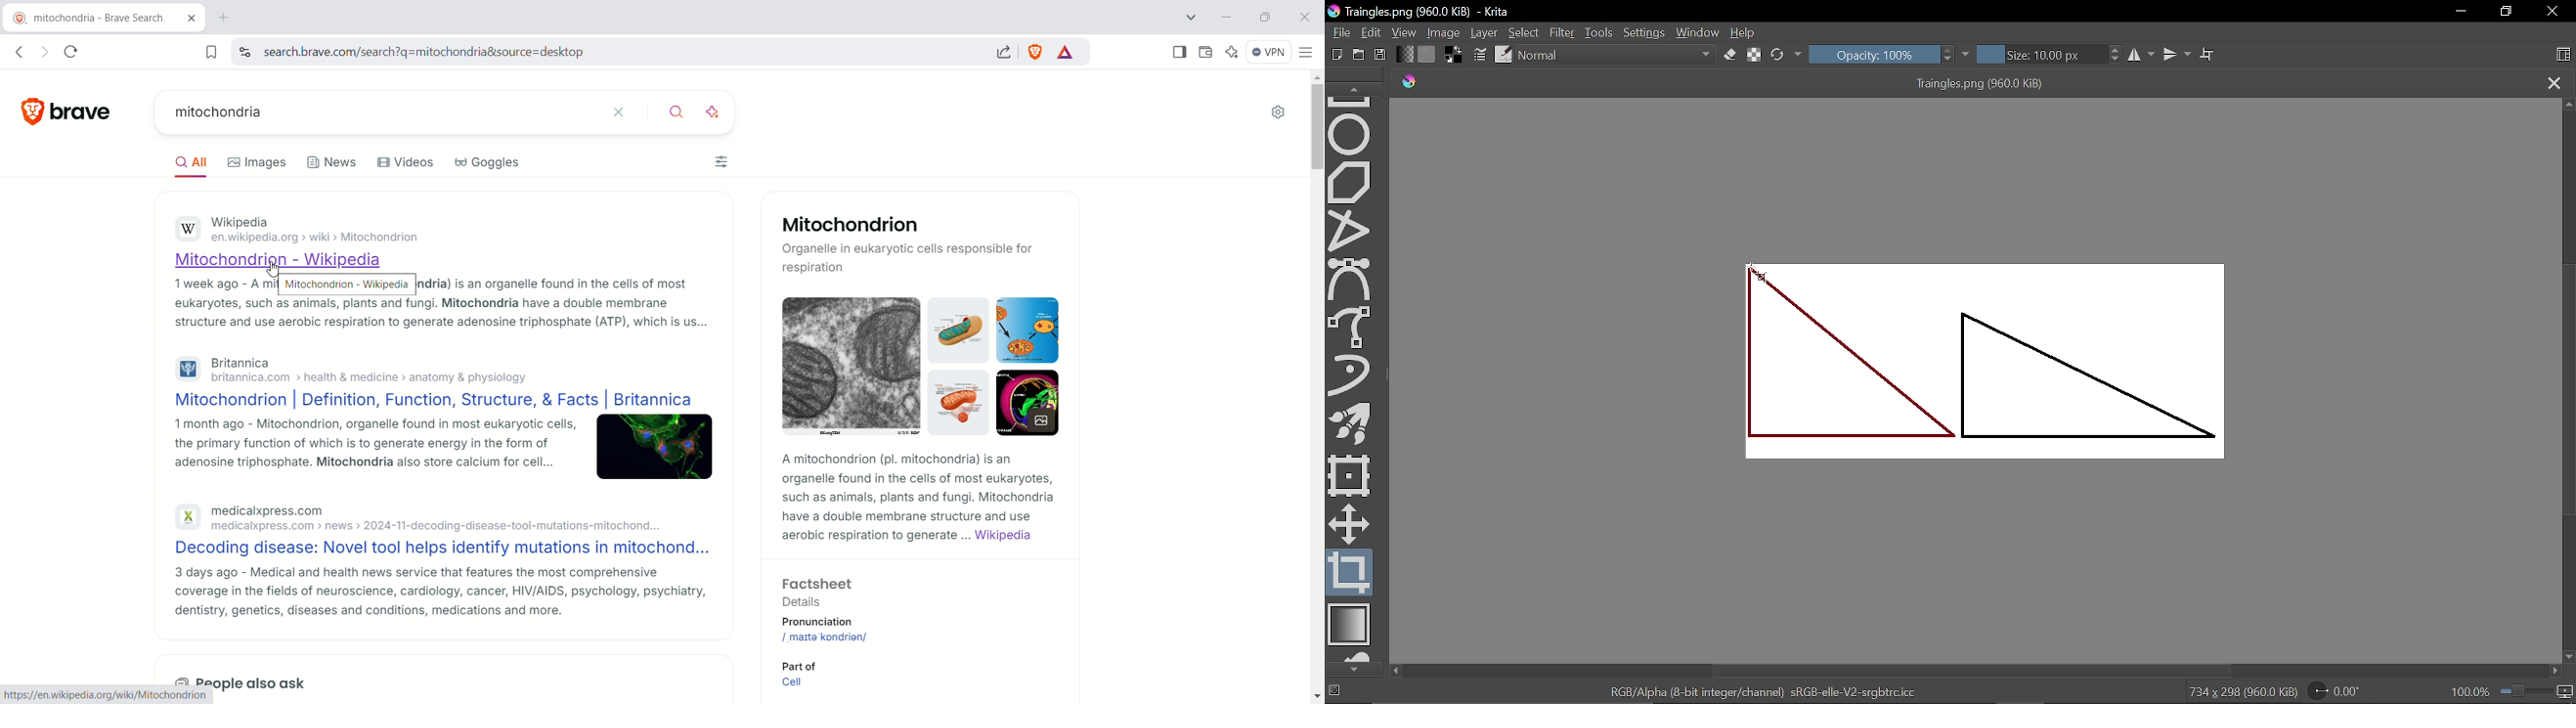 The height and width of the screenshot is (728, 2576). Describe the element at coordinates (1230, 19) in the screenshot. I see `minimize` at that location.